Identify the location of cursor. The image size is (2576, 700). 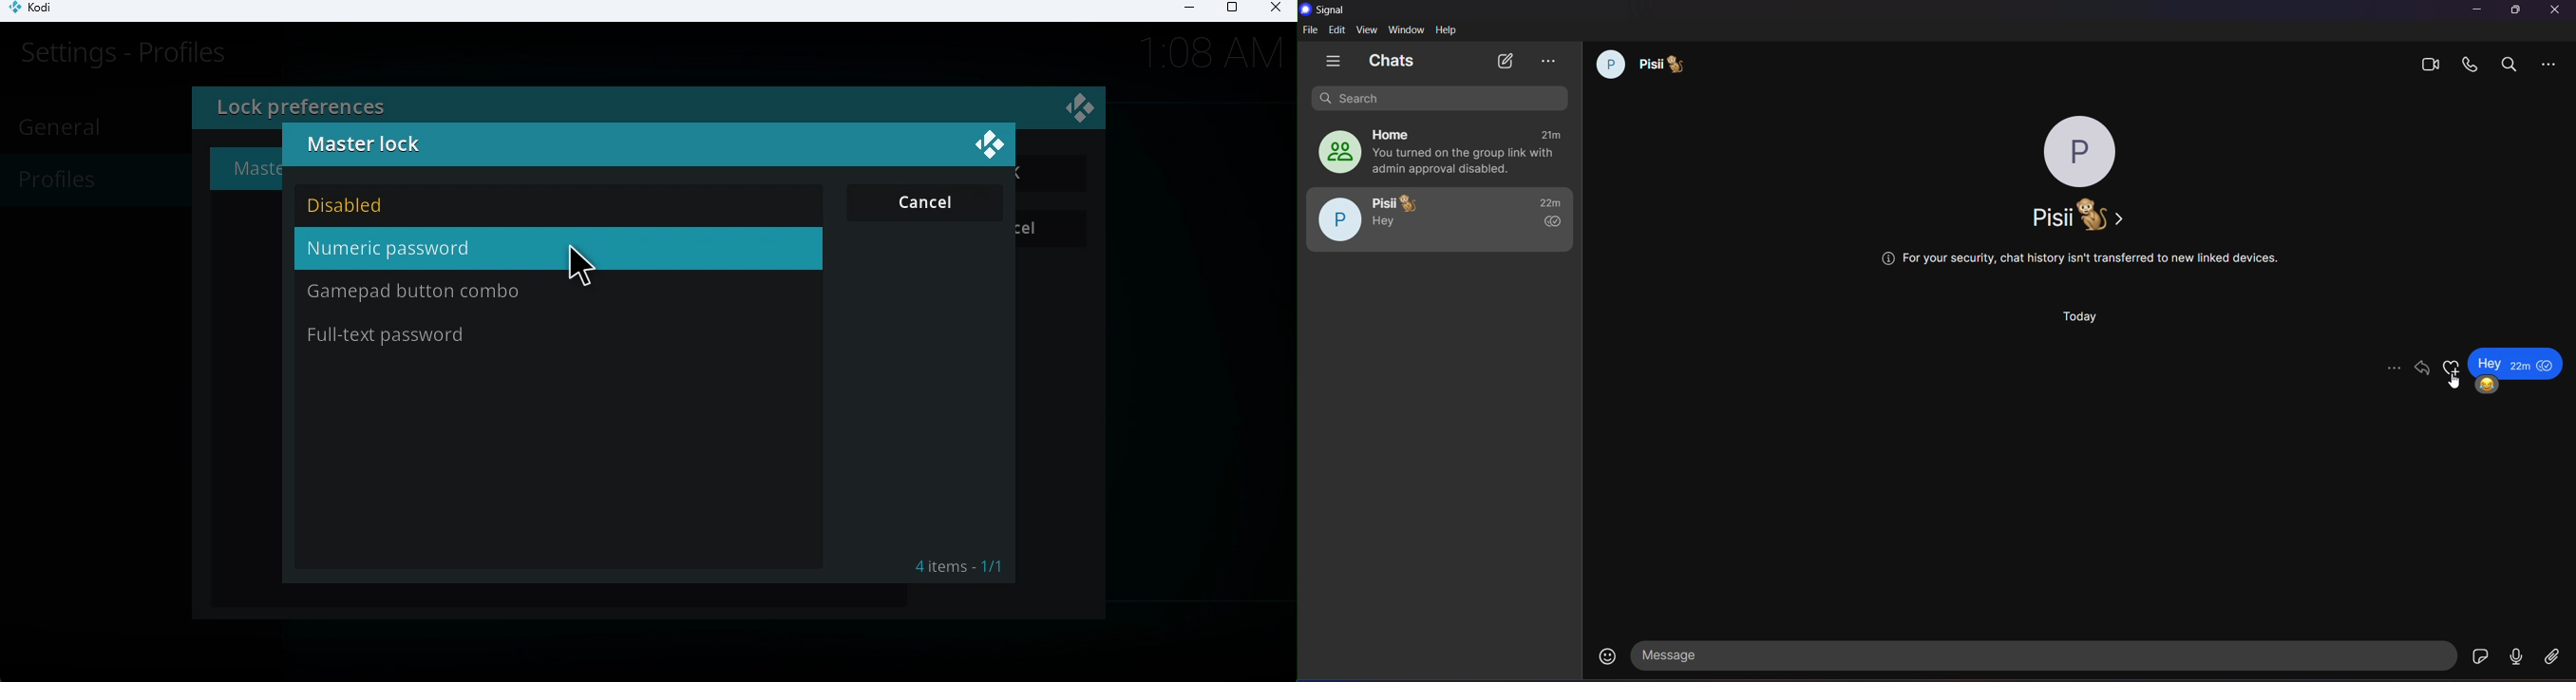
(586, 263).